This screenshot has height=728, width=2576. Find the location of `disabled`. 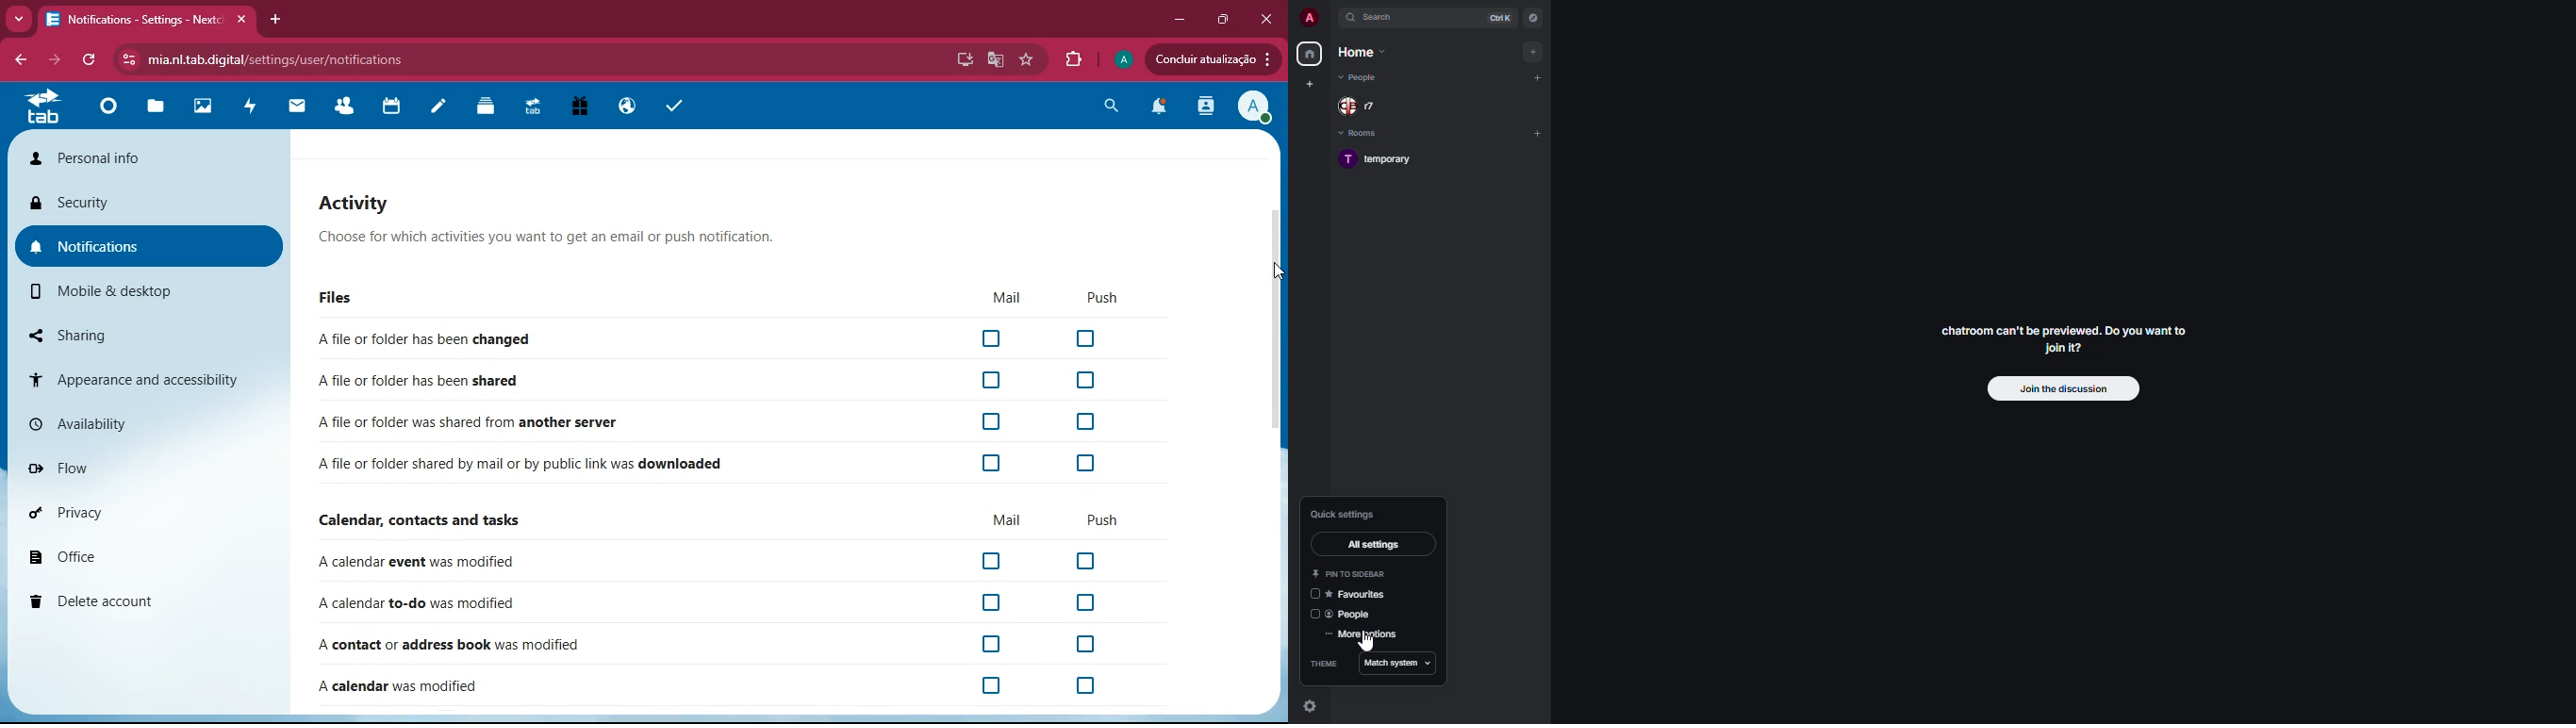

disabled is located at coordinates (1314, 615).